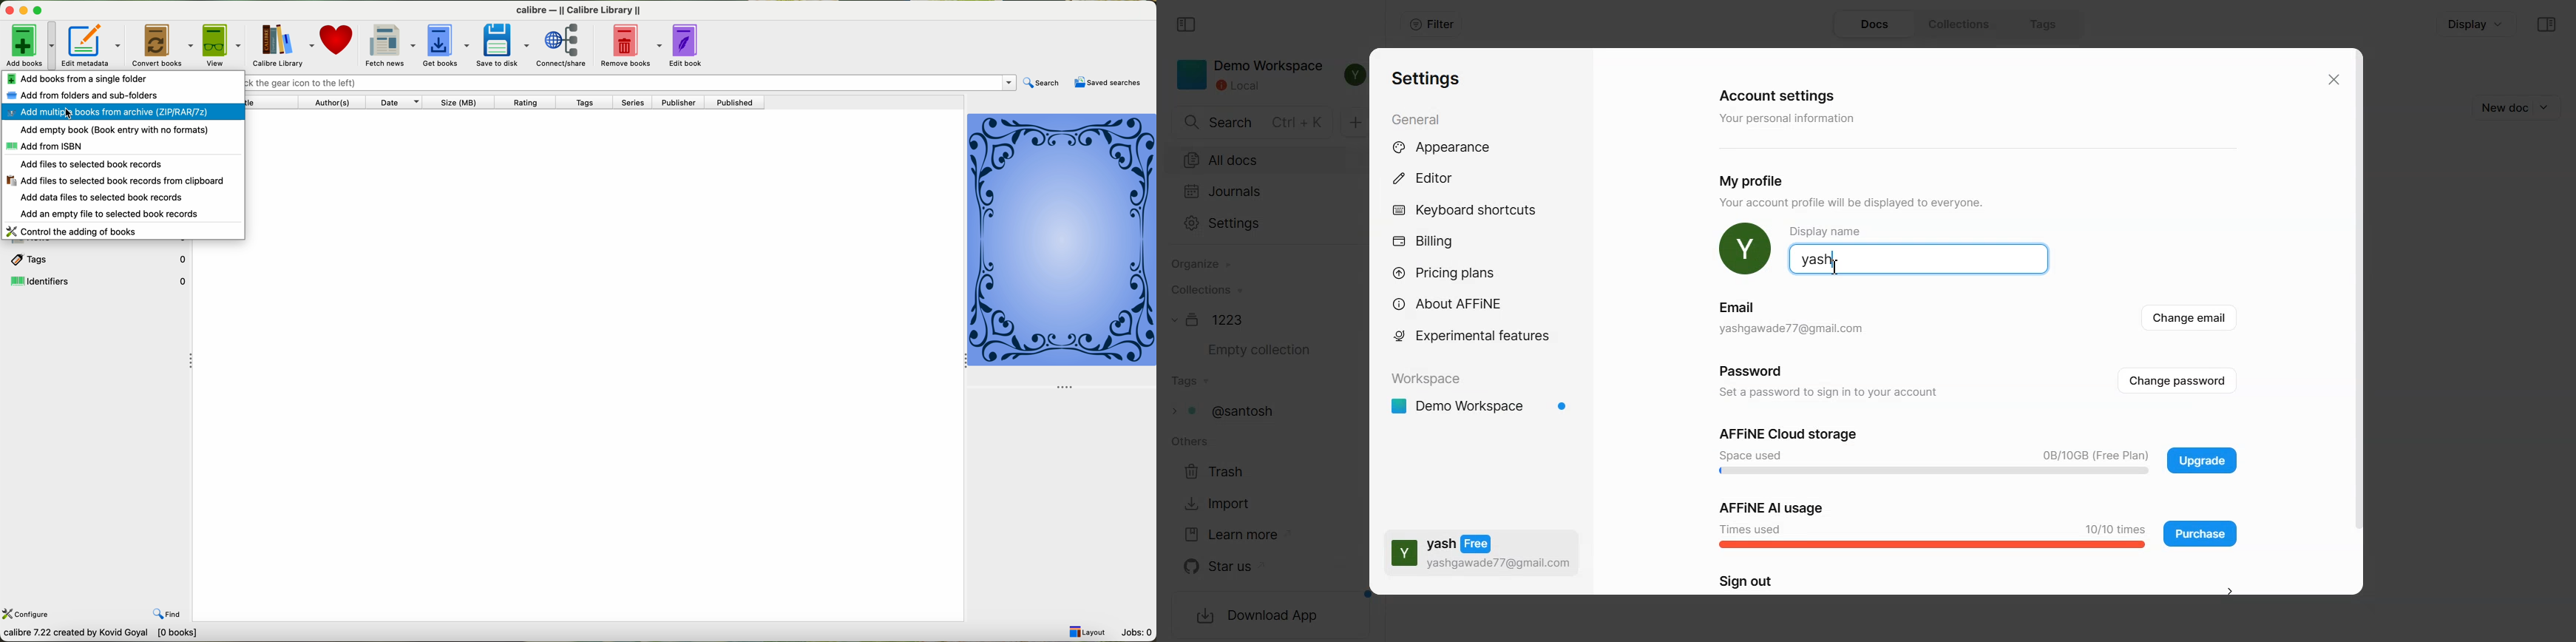 The height and width of the screenshot is (644, 2576). I want to click on Collapse sidebar, so click(1187, 25).